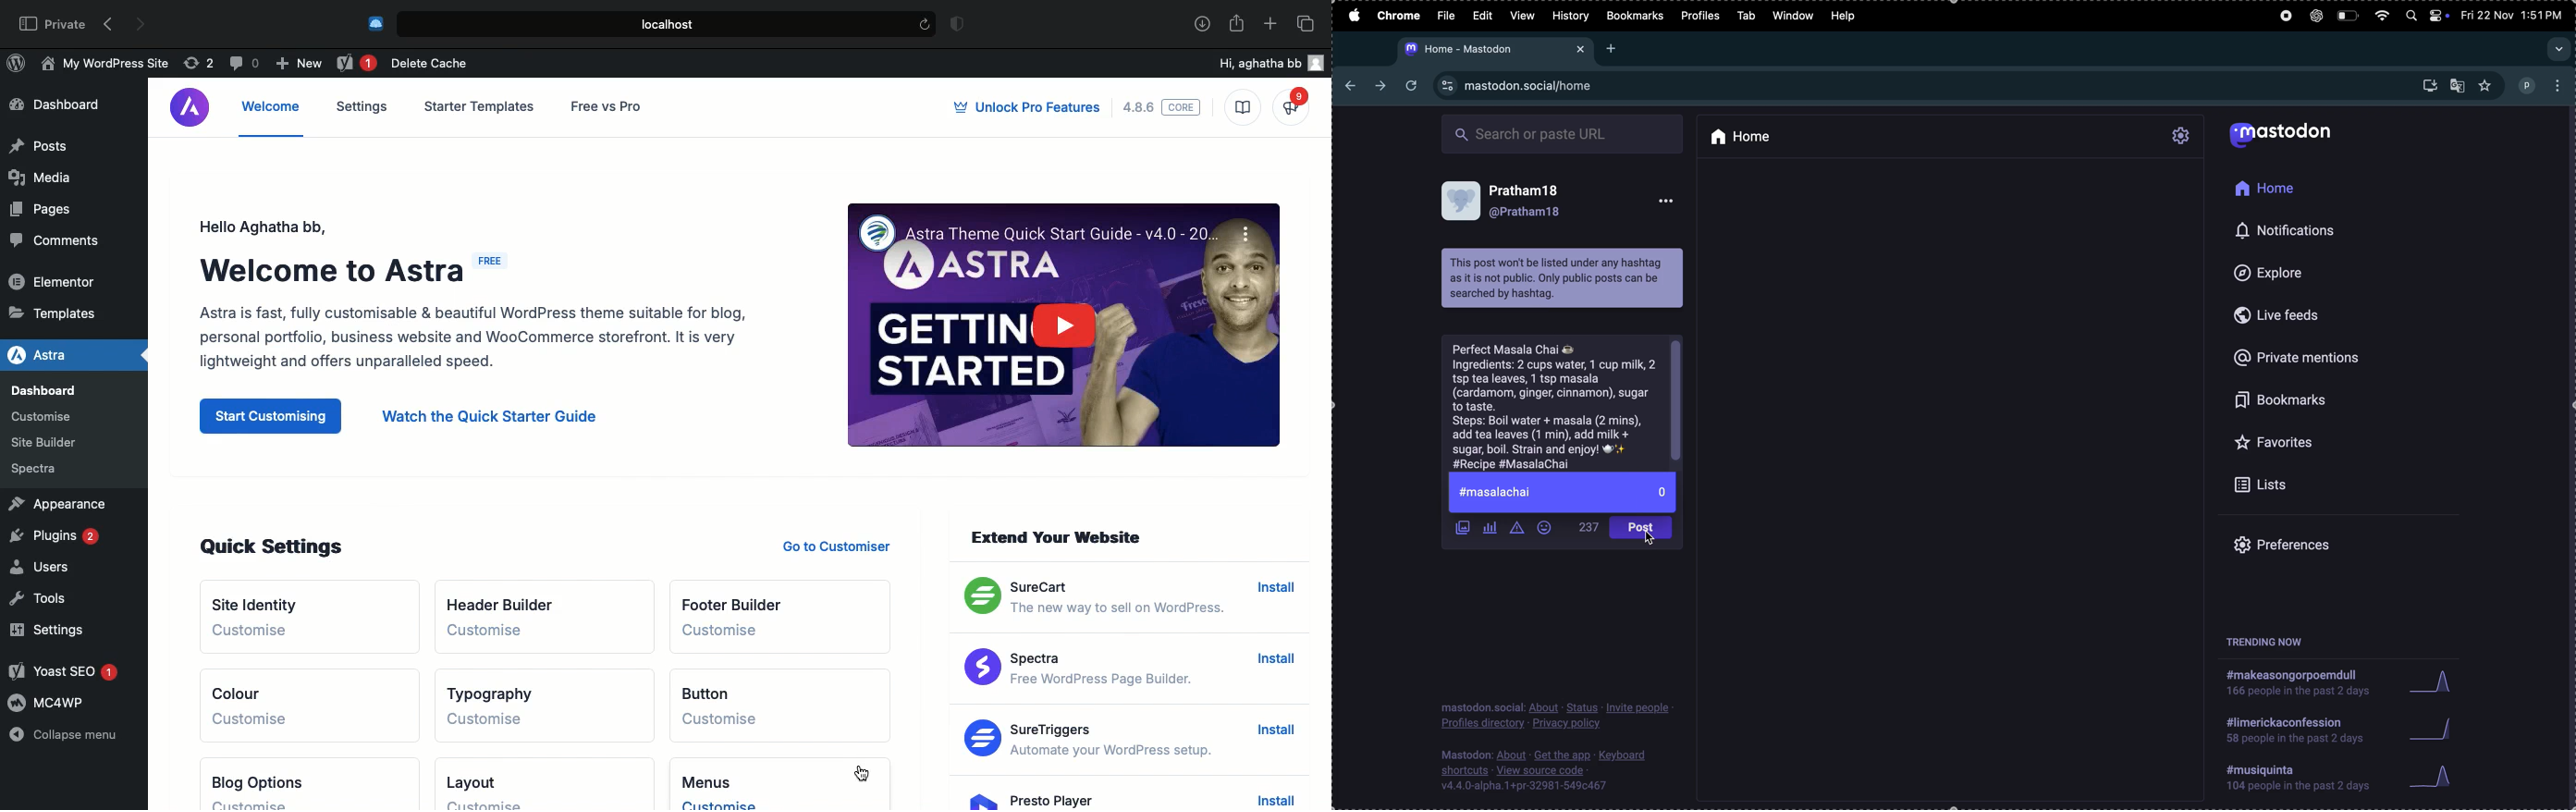 Image resolution: width=2576 pixels, height=812 pixels. Describe the element at coordinates (1745, 15) in the screenshot. I see `tab` at that location.